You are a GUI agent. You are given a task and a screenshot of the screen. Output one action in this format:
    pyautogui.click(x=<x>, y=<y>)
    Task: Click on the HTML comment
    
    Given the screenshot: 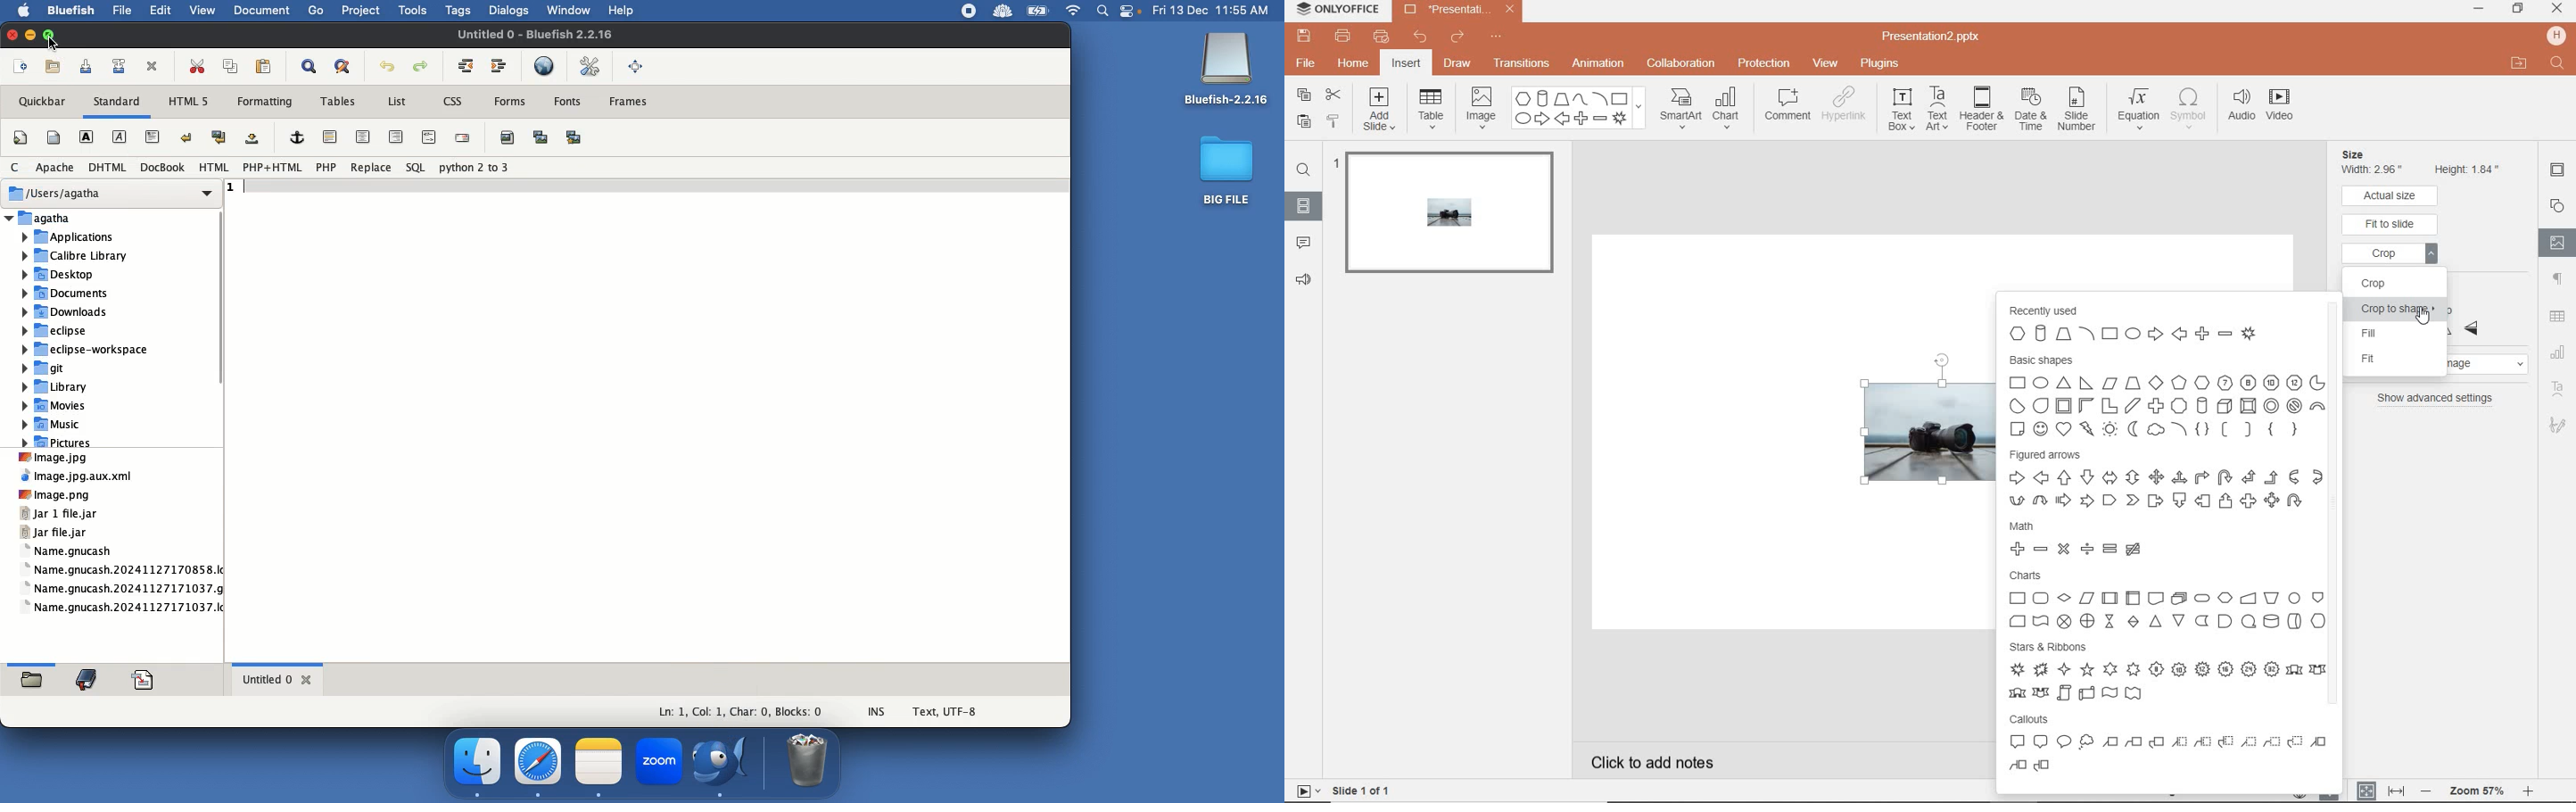 What is the action you would take?
    pyautogui.click(x=429, y=137)
    